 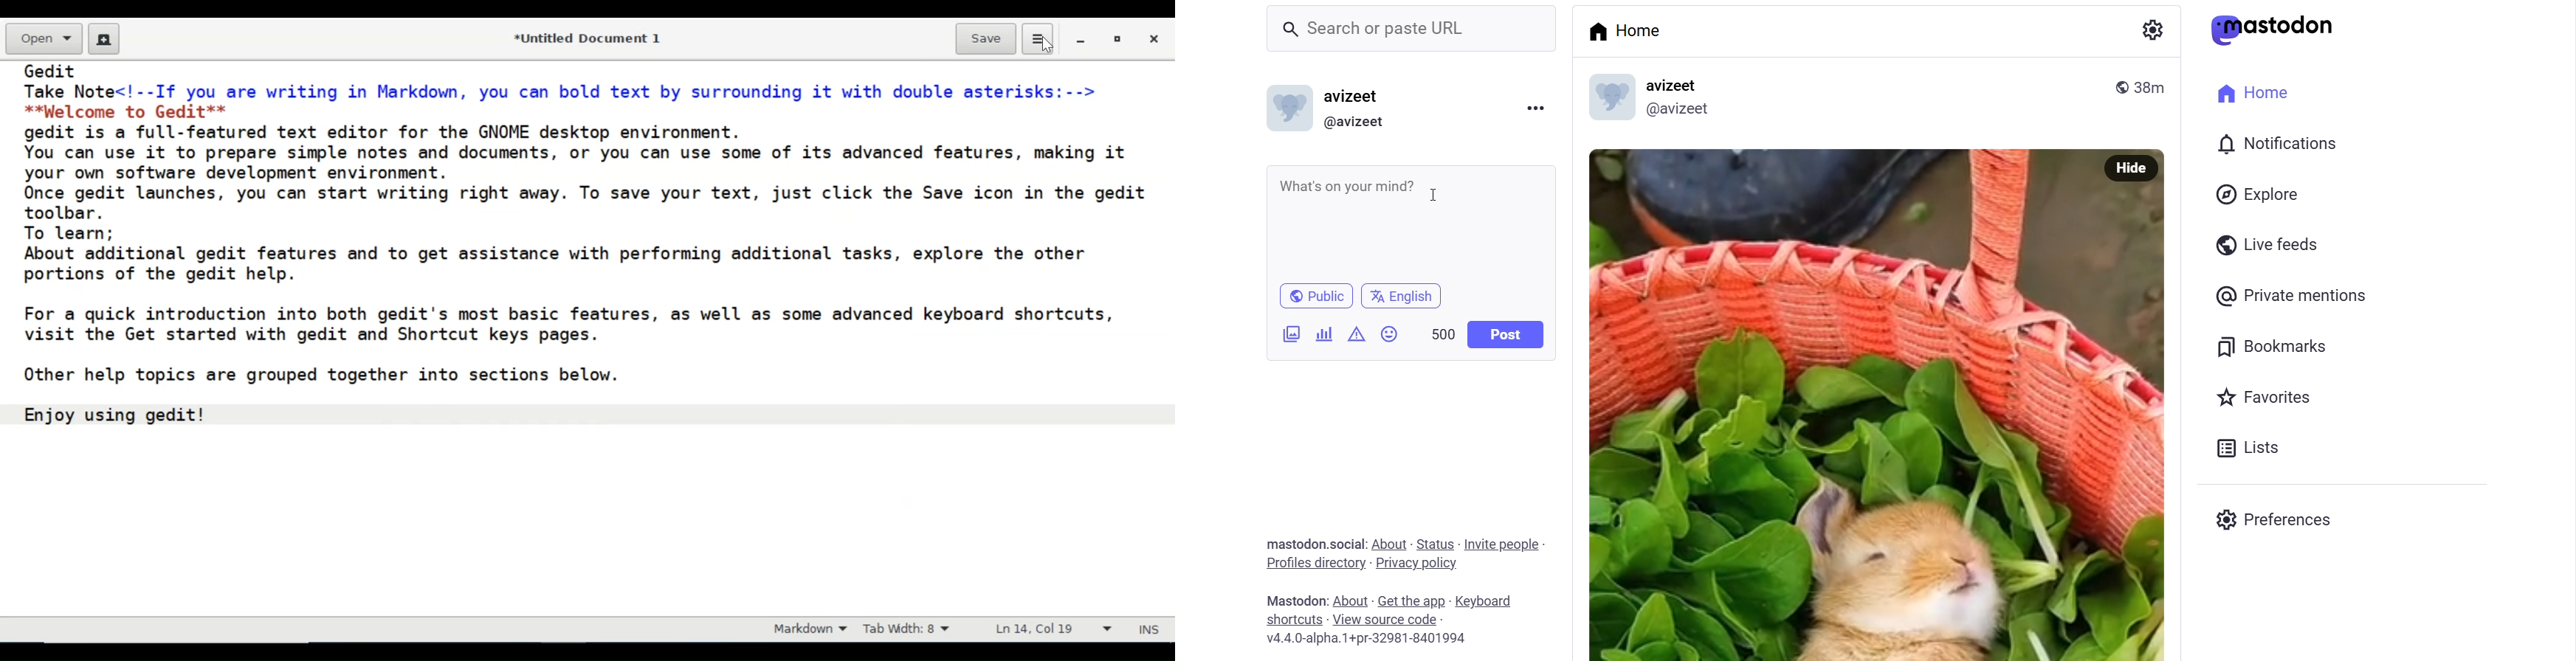 I want to click on view Source Code, so click(x=1390, y=619).